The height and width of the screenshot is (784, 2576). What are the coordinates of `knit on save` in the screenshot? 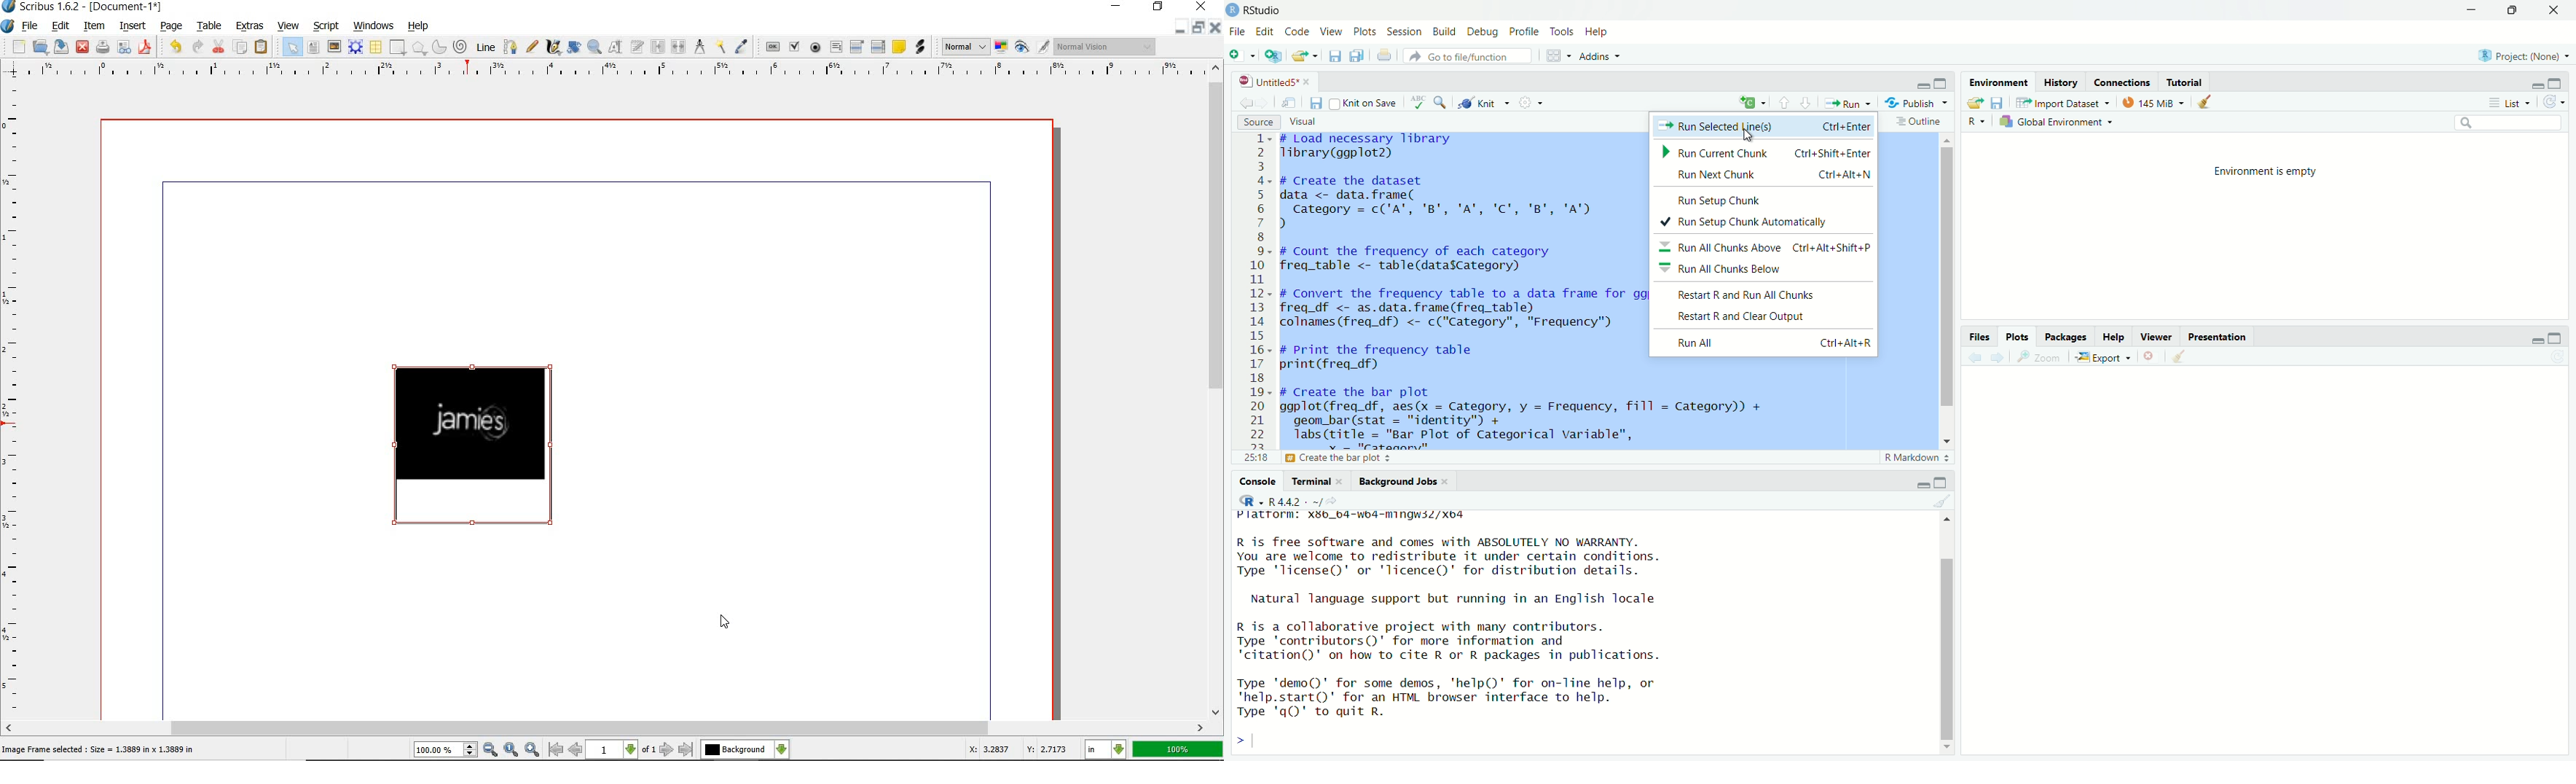 It's located at (1365, 104).